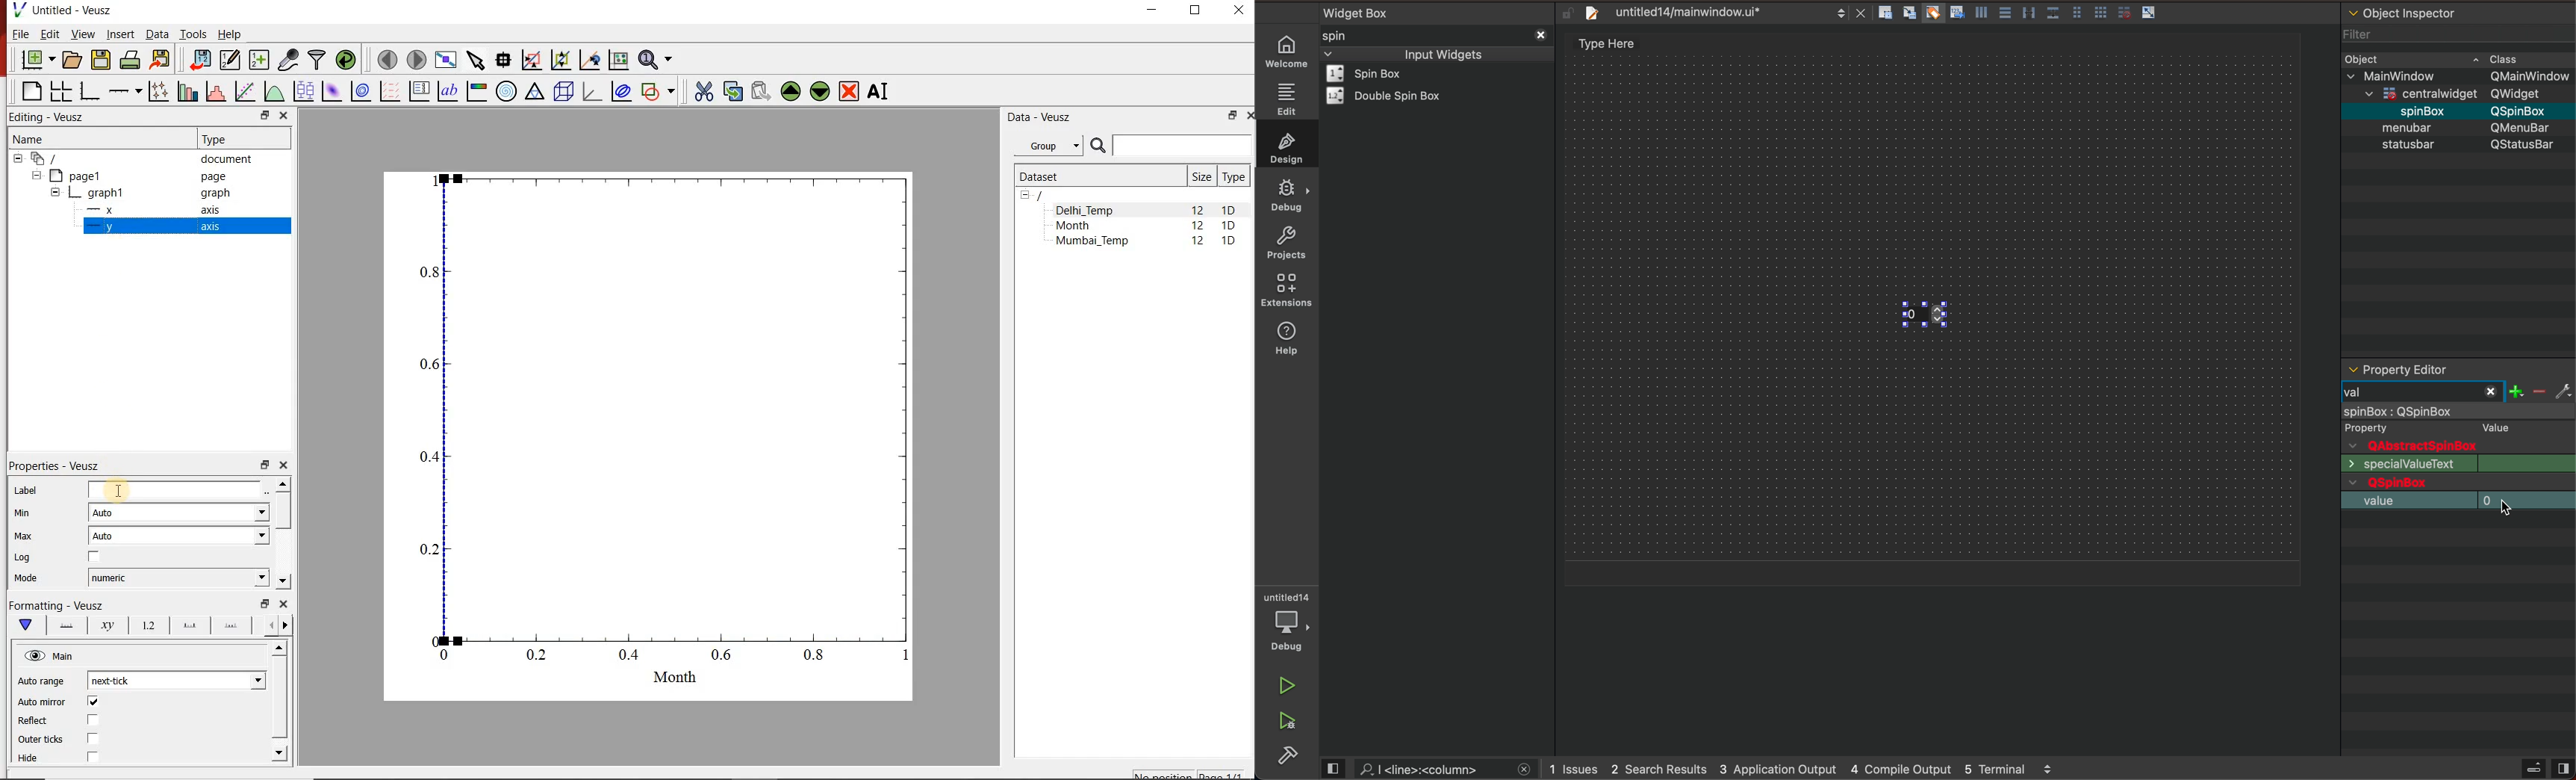  I want to click on extension, so click(1287, 291).